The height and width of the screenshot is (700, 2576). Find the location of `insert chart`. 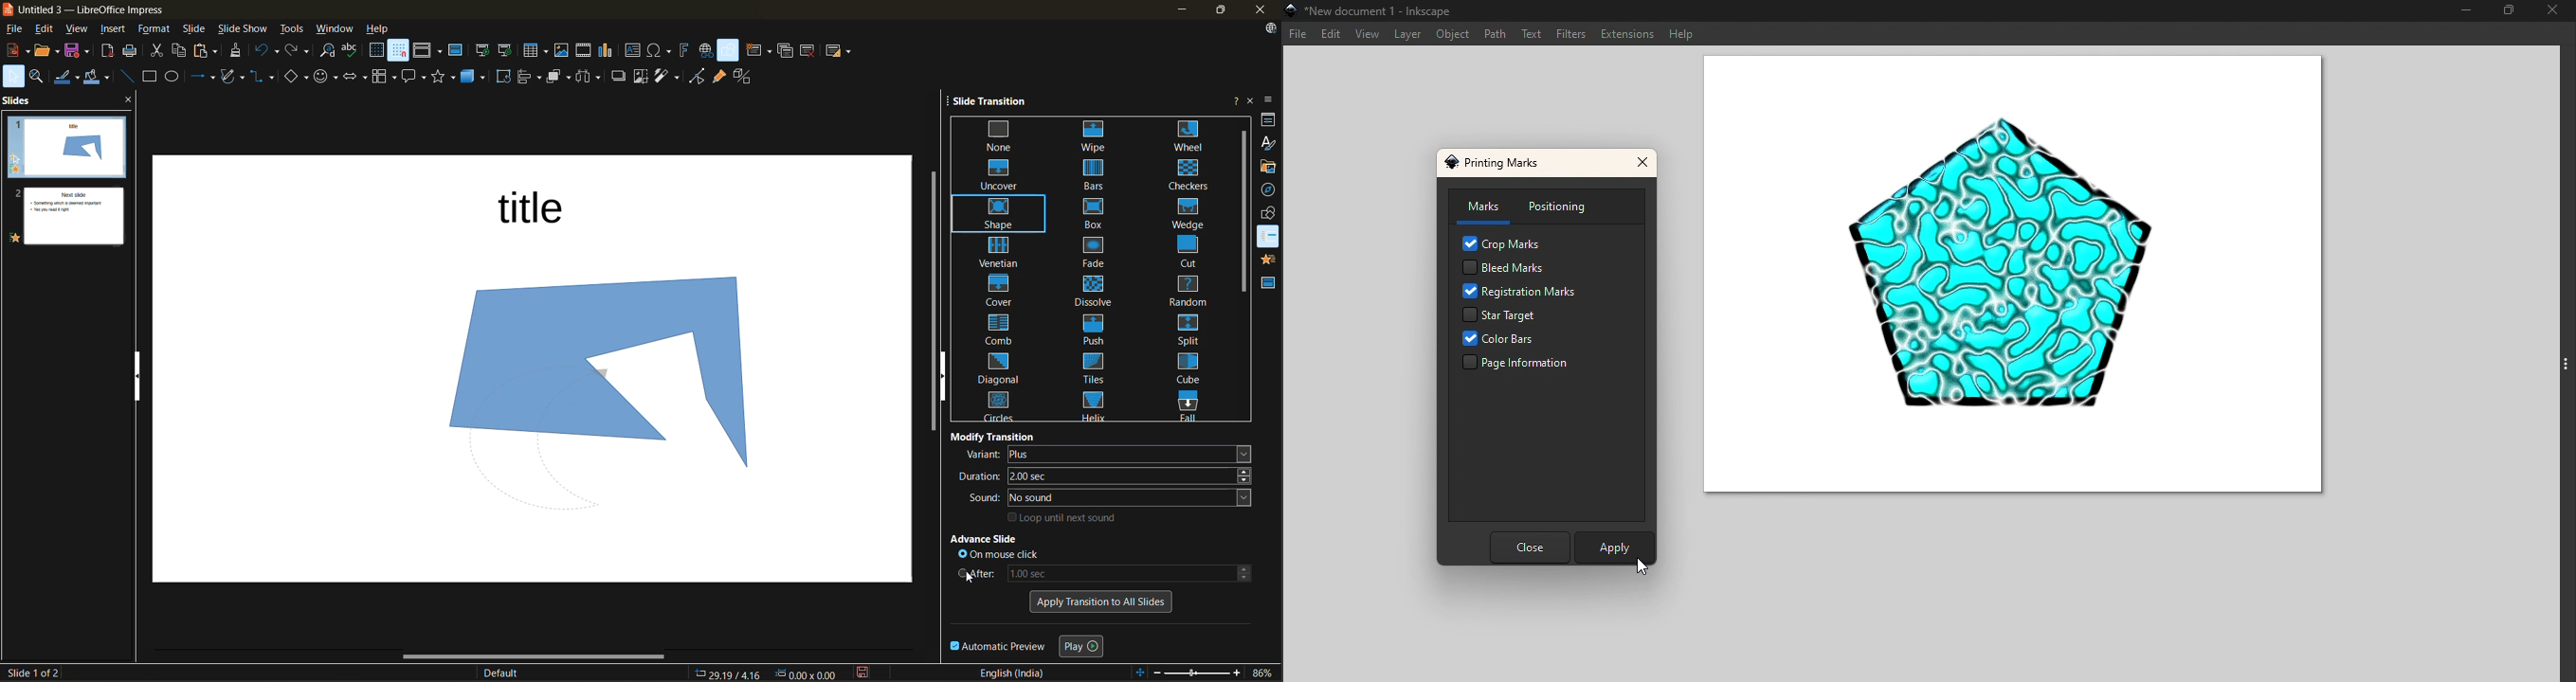

insert chart is located at coordinates (611, 52).